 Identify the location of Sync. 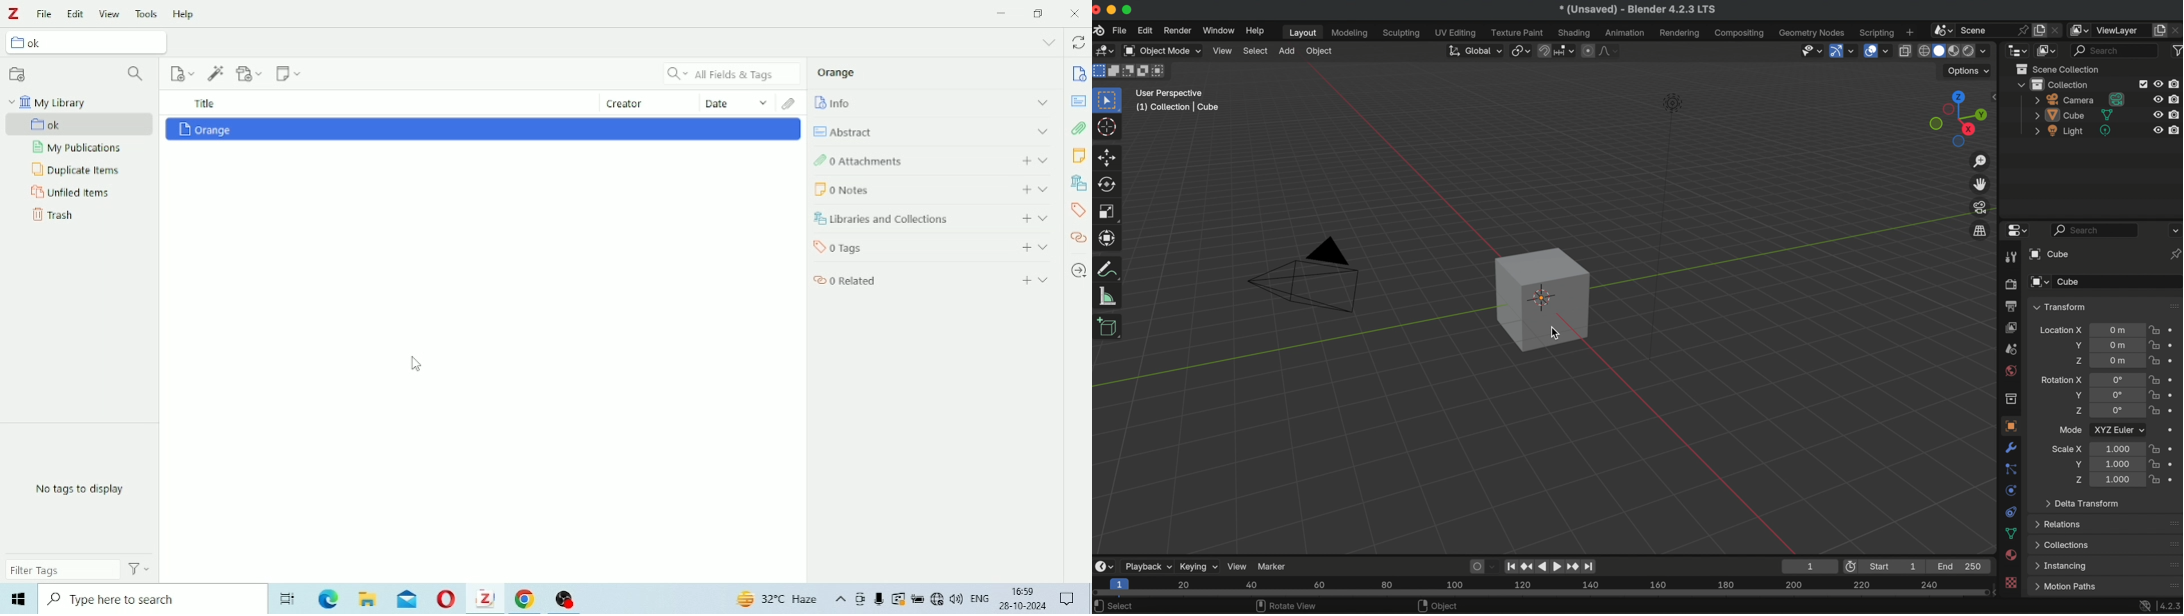
(1078, 44).